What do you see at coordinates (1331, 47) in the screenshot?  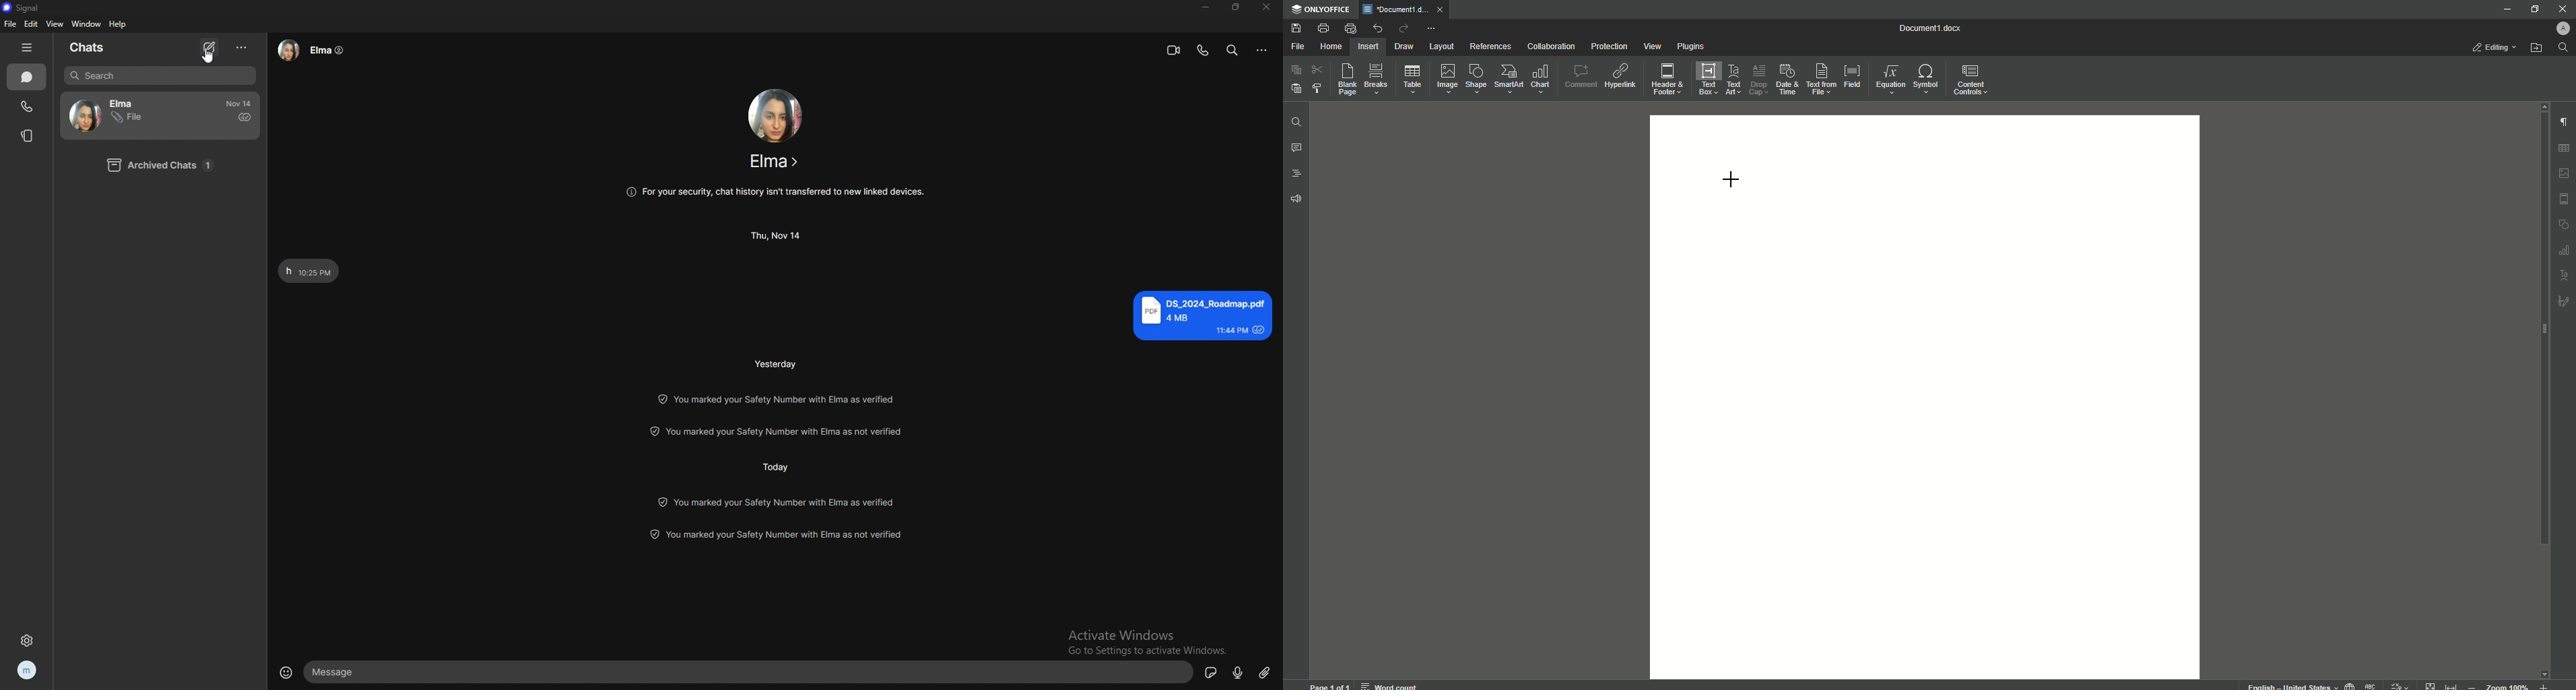 I see `Home` at bounding box center [1331, 47].